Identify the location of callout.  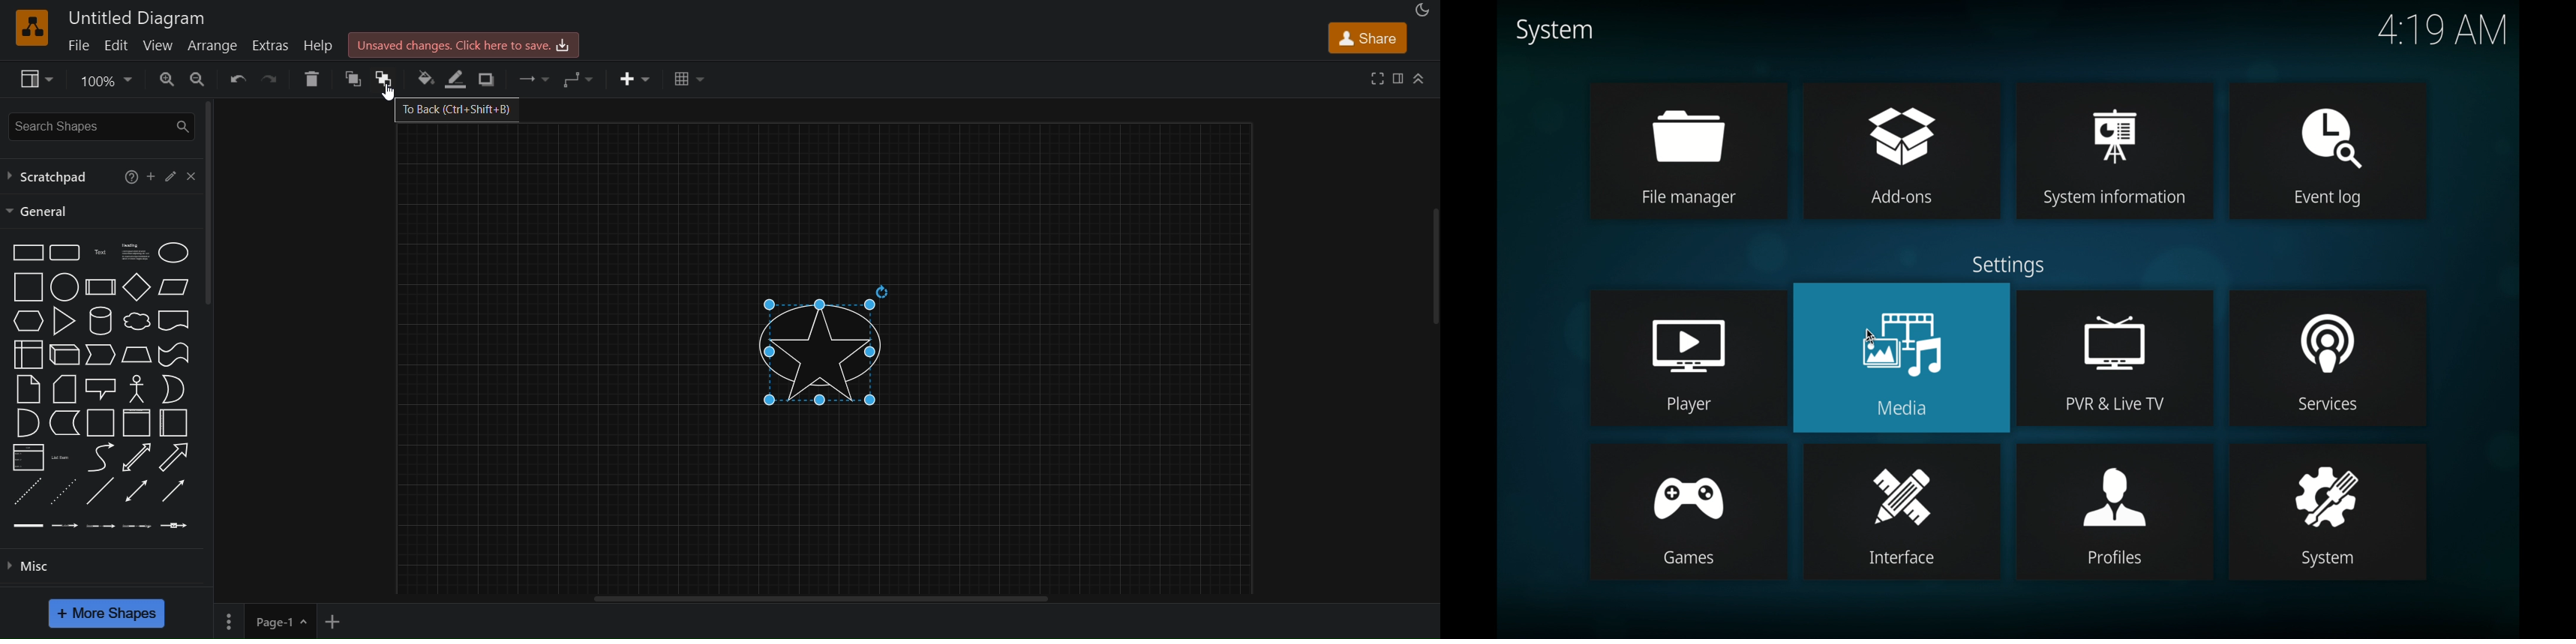
(100, 388).